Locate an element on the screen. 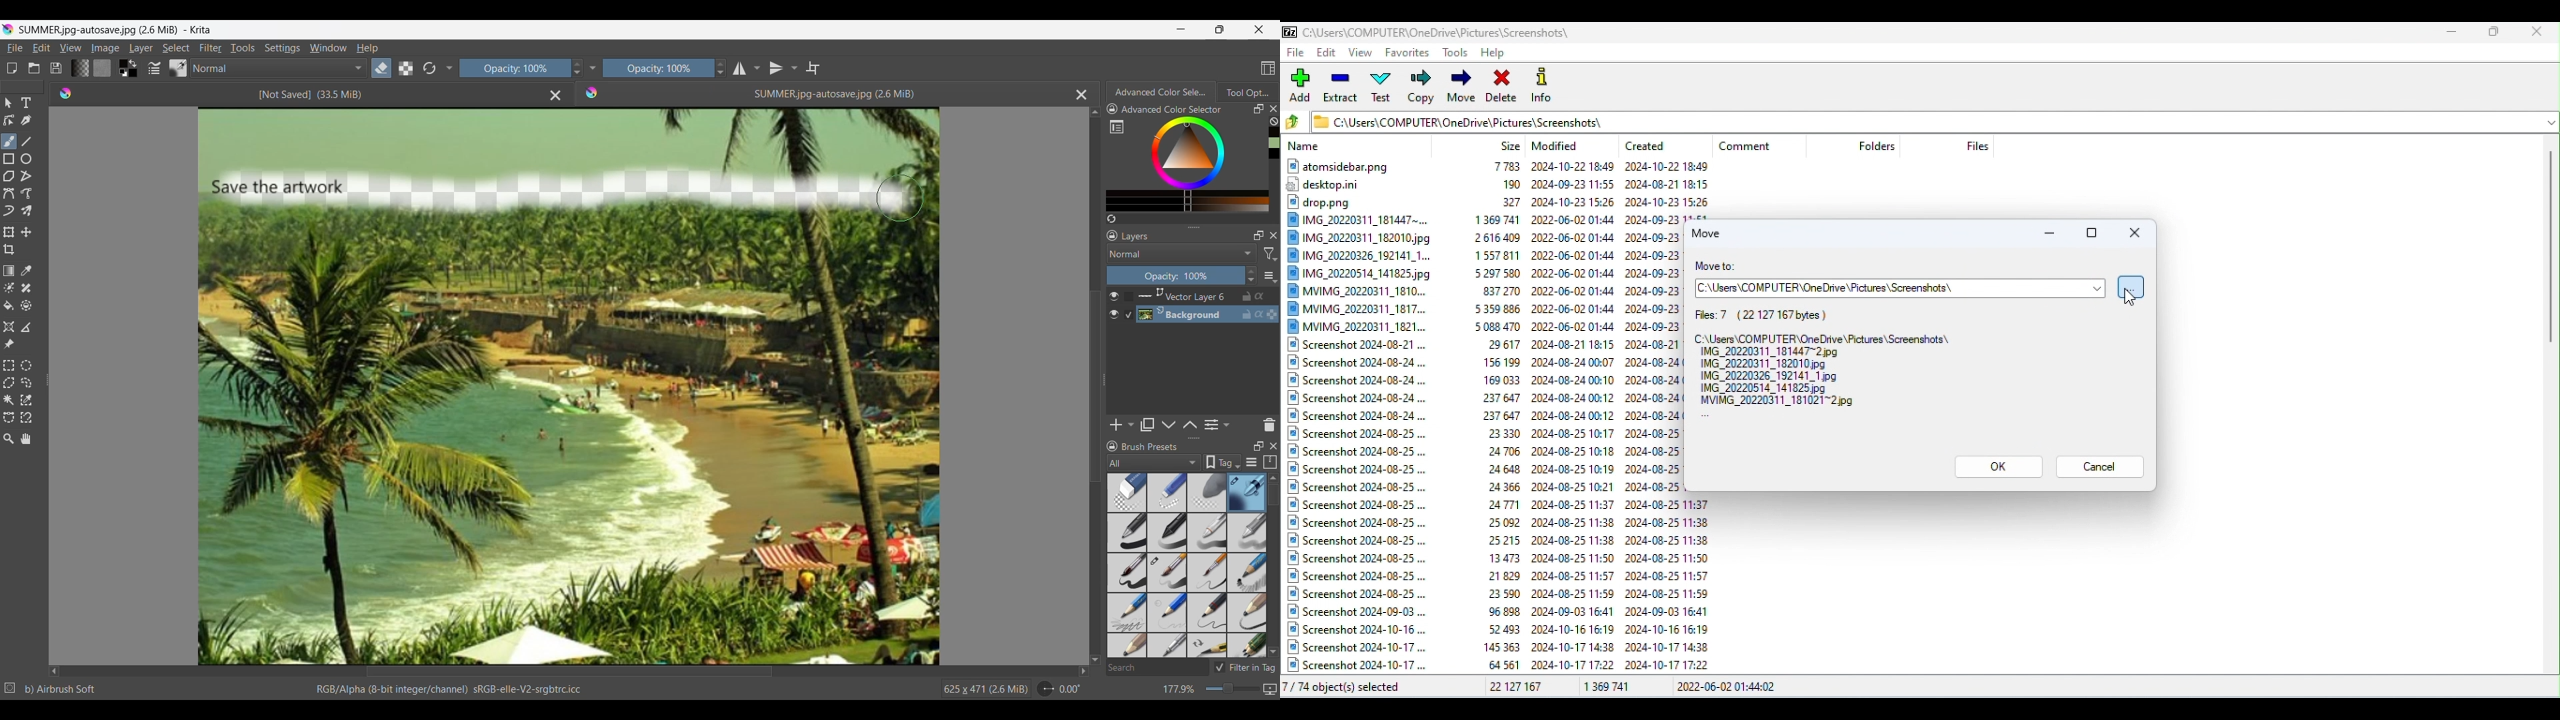 The width and height of the screenshot is (2576, 728). SUMMER.jpg-autosave.jpg (2.6 MiB) is located at coordinates (833, 94).